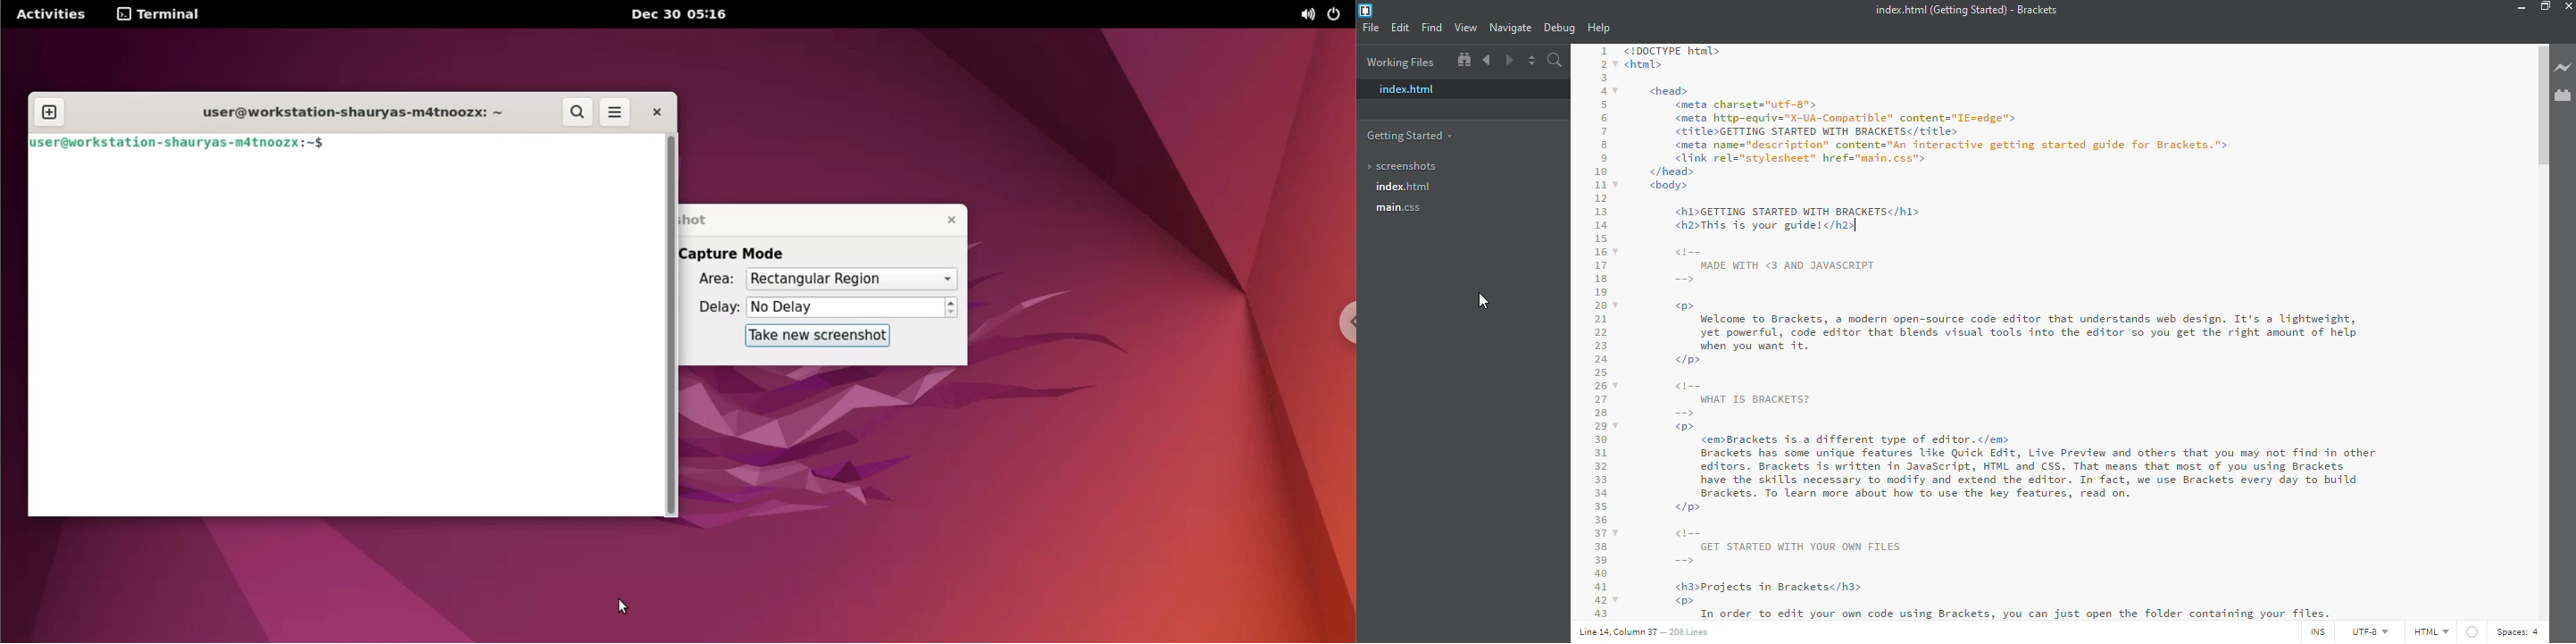 Image resolution: width=2576 pixels, height=644 pixels. What do you see at coordinates (2520, 9) in the screenshot?
I see `minimize` at bounding box center [2520, 9].